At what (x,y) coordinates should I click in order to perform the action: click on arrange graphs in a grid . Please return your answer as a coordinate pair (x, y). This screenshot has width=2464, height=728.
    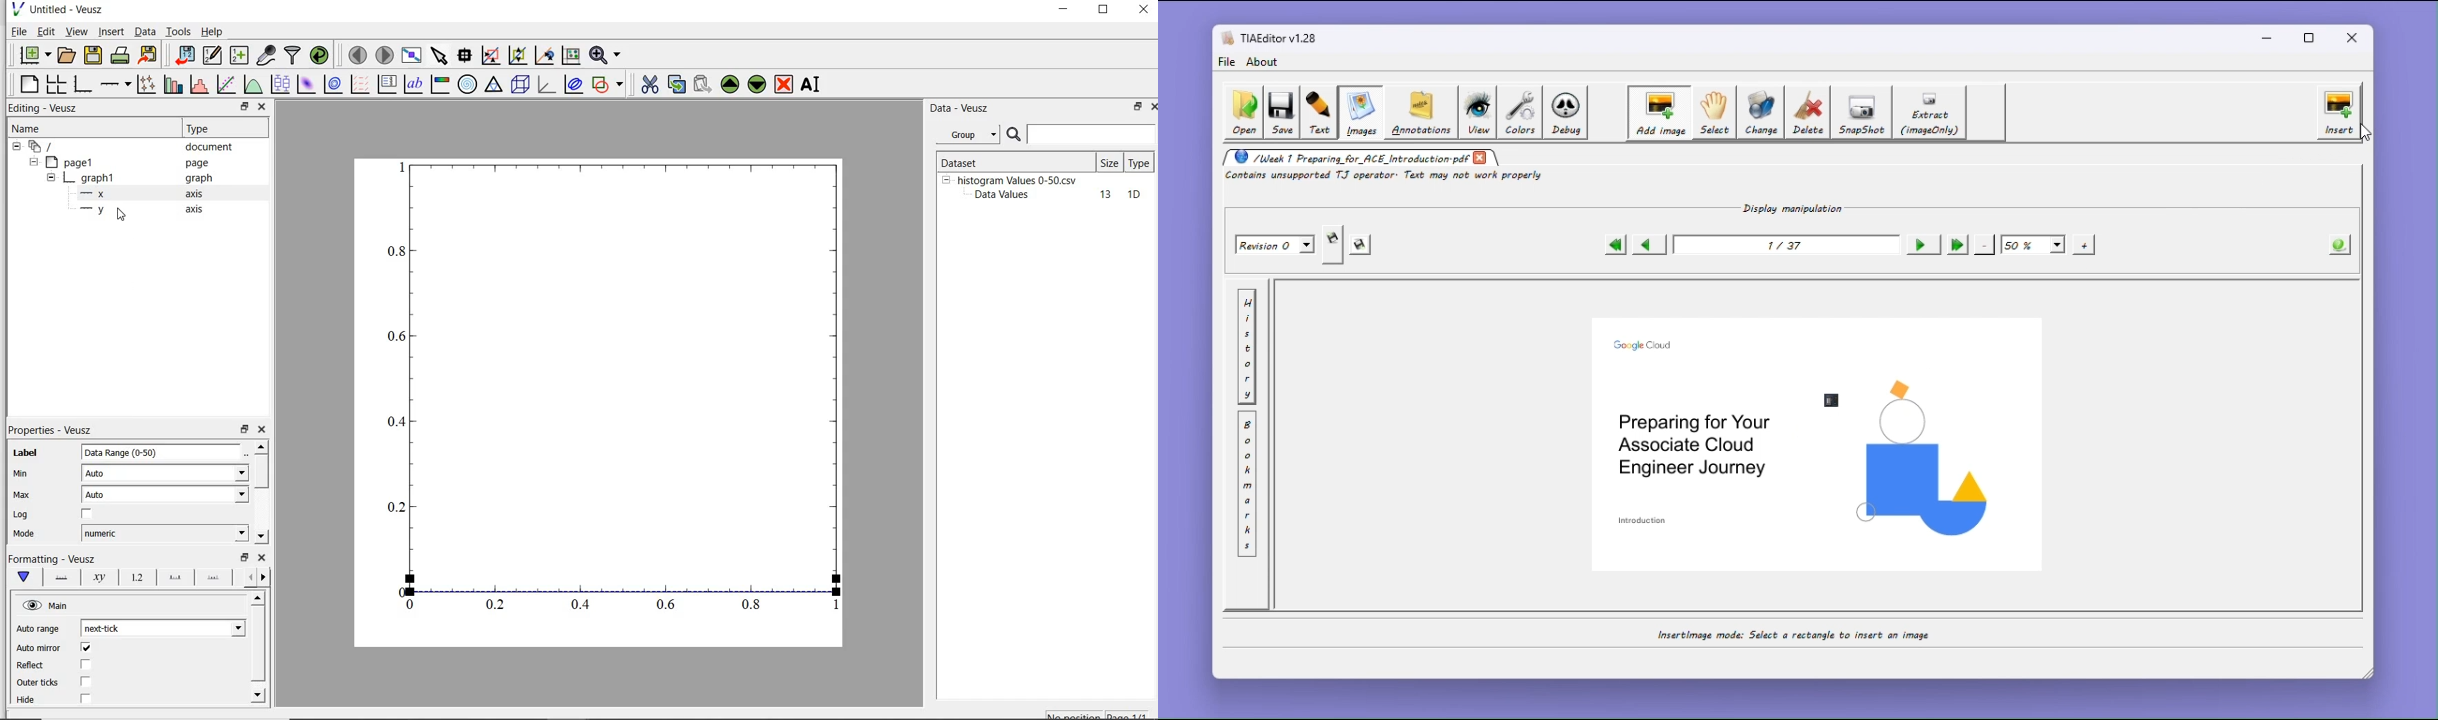
    Looking at the image, I should click on (58, 82).